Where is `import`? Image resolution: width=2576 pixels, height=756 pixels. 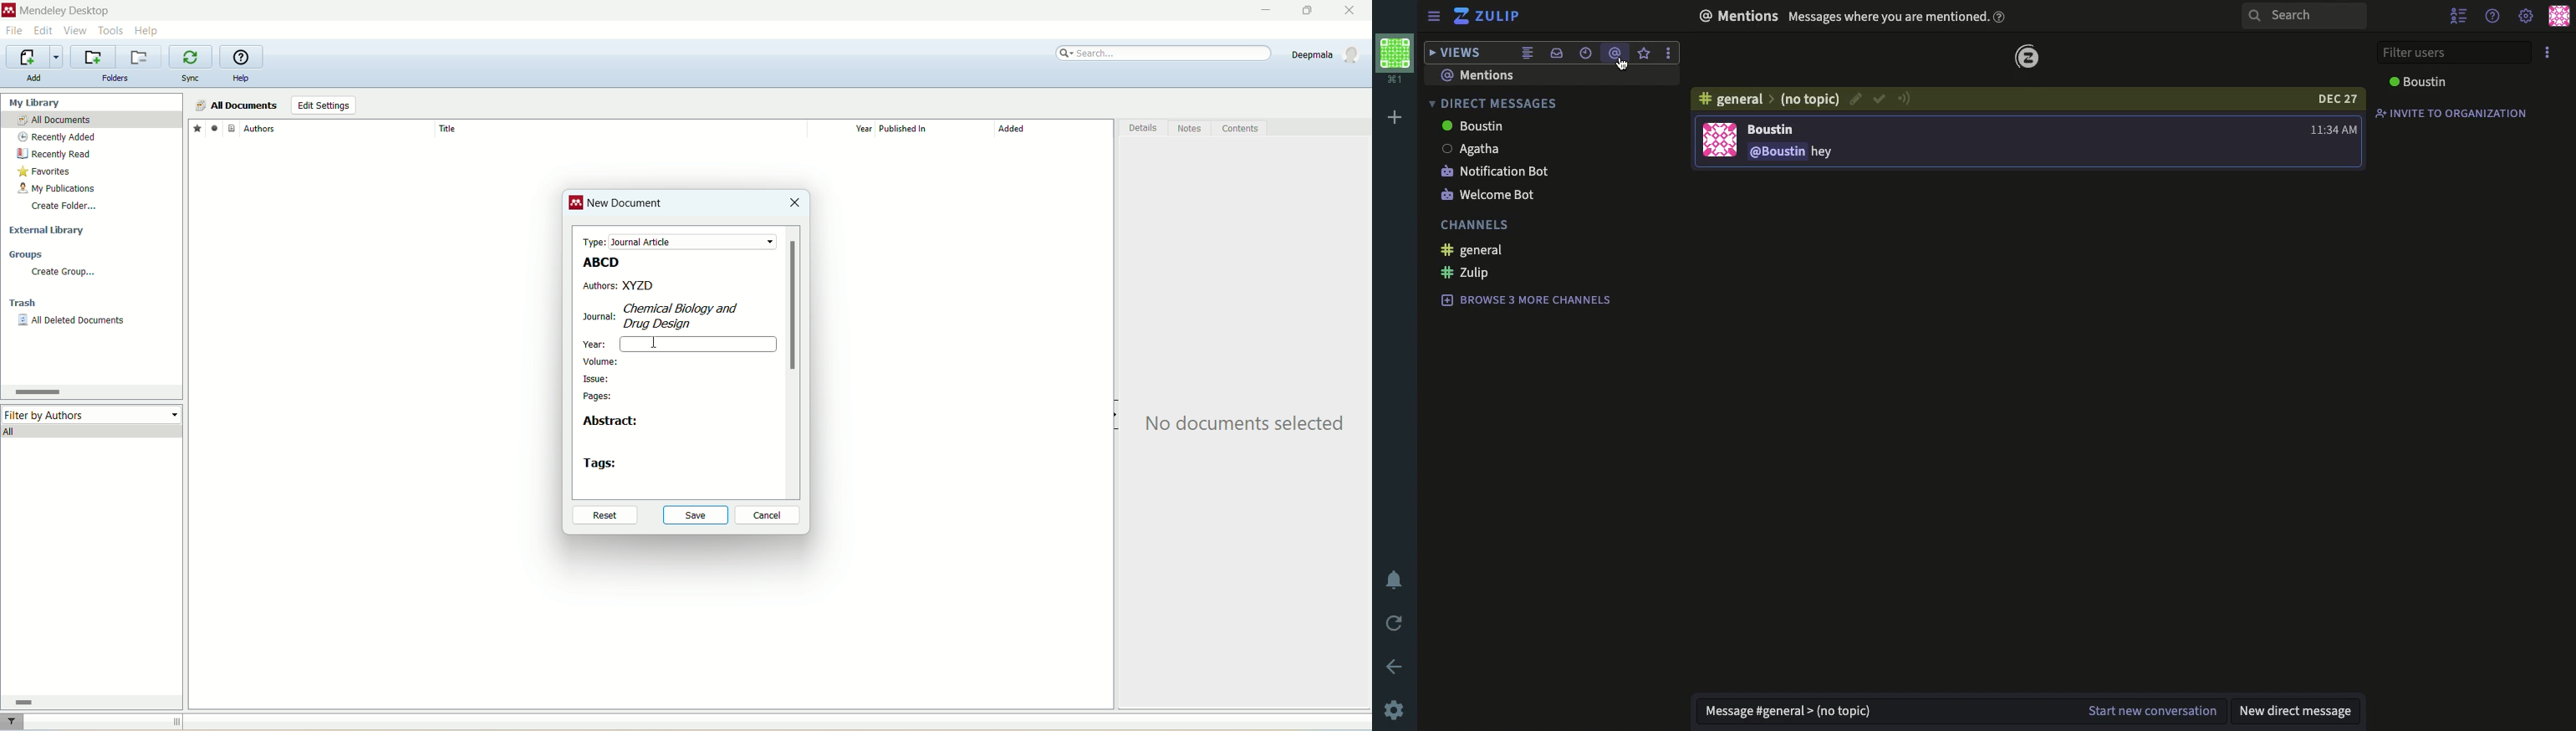
import is located at coordinates (32, 57).